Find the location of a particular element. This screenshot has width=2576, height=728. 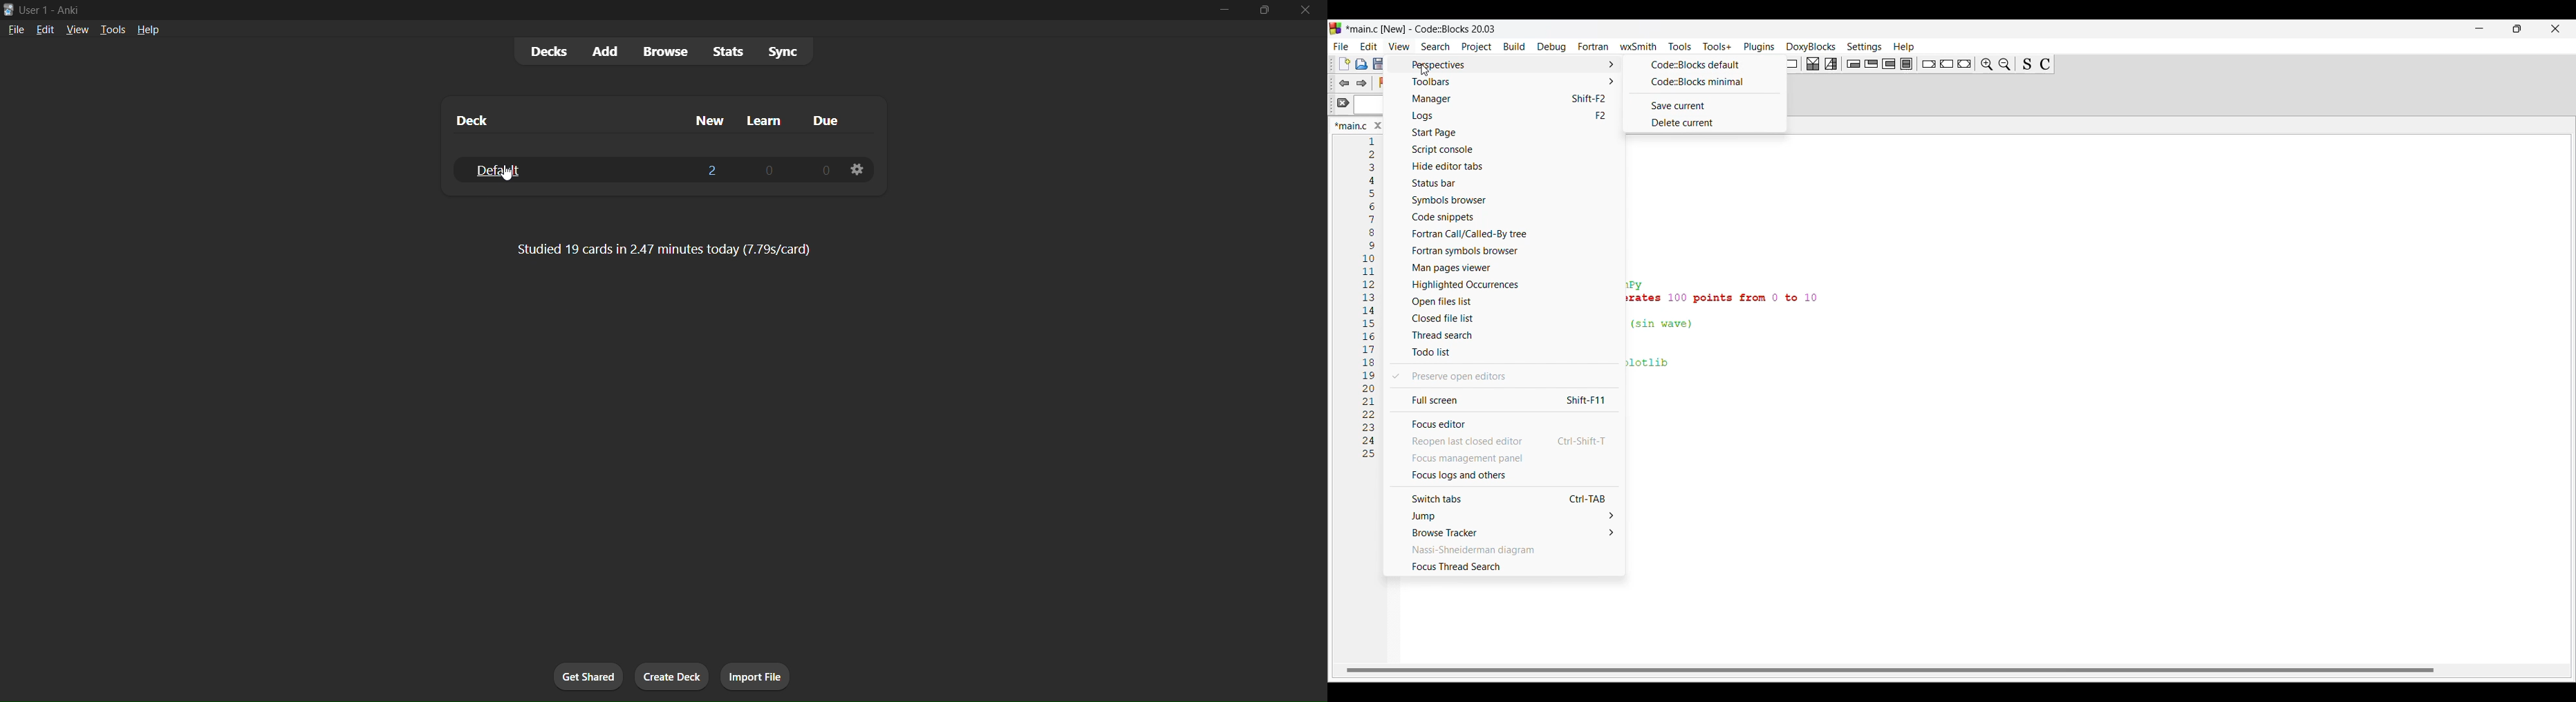

due is located at coordinates (826, 120).